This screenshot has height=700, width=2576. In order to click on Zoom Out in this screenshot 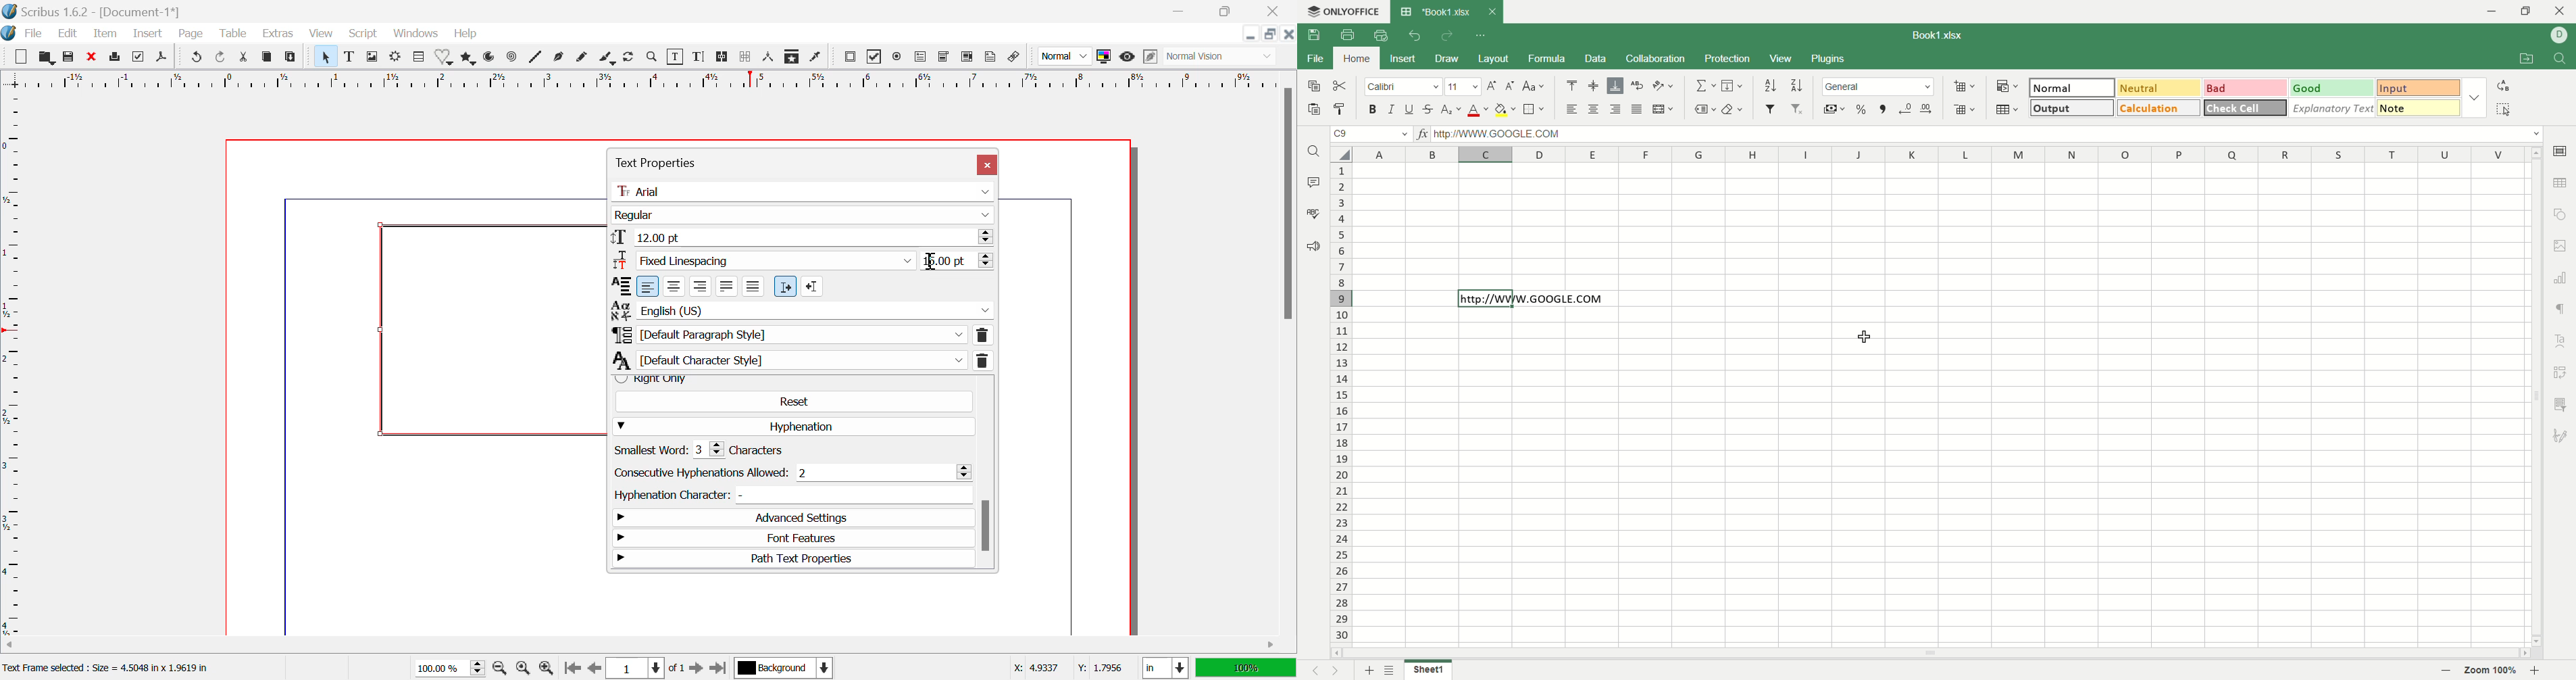, I will do `click(501, 669)`.